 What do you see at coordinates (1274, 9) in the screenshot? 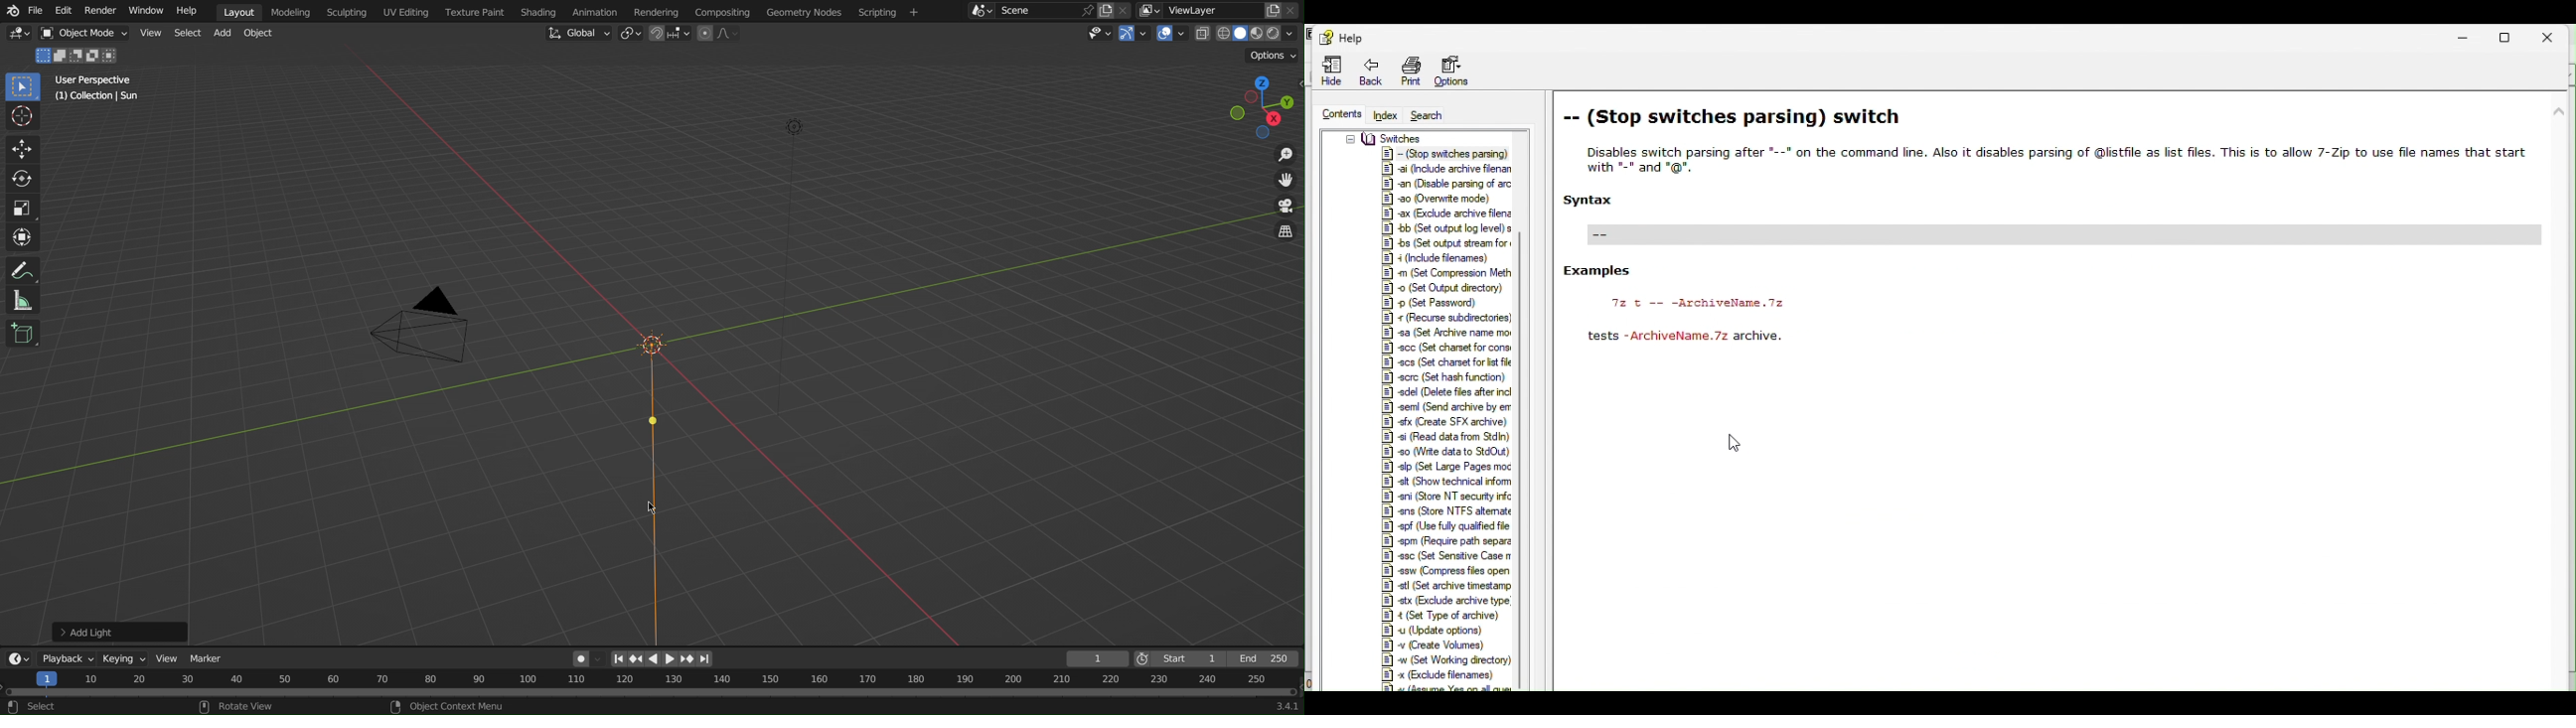
I see `Copy` at bounding box center [1274, 9].